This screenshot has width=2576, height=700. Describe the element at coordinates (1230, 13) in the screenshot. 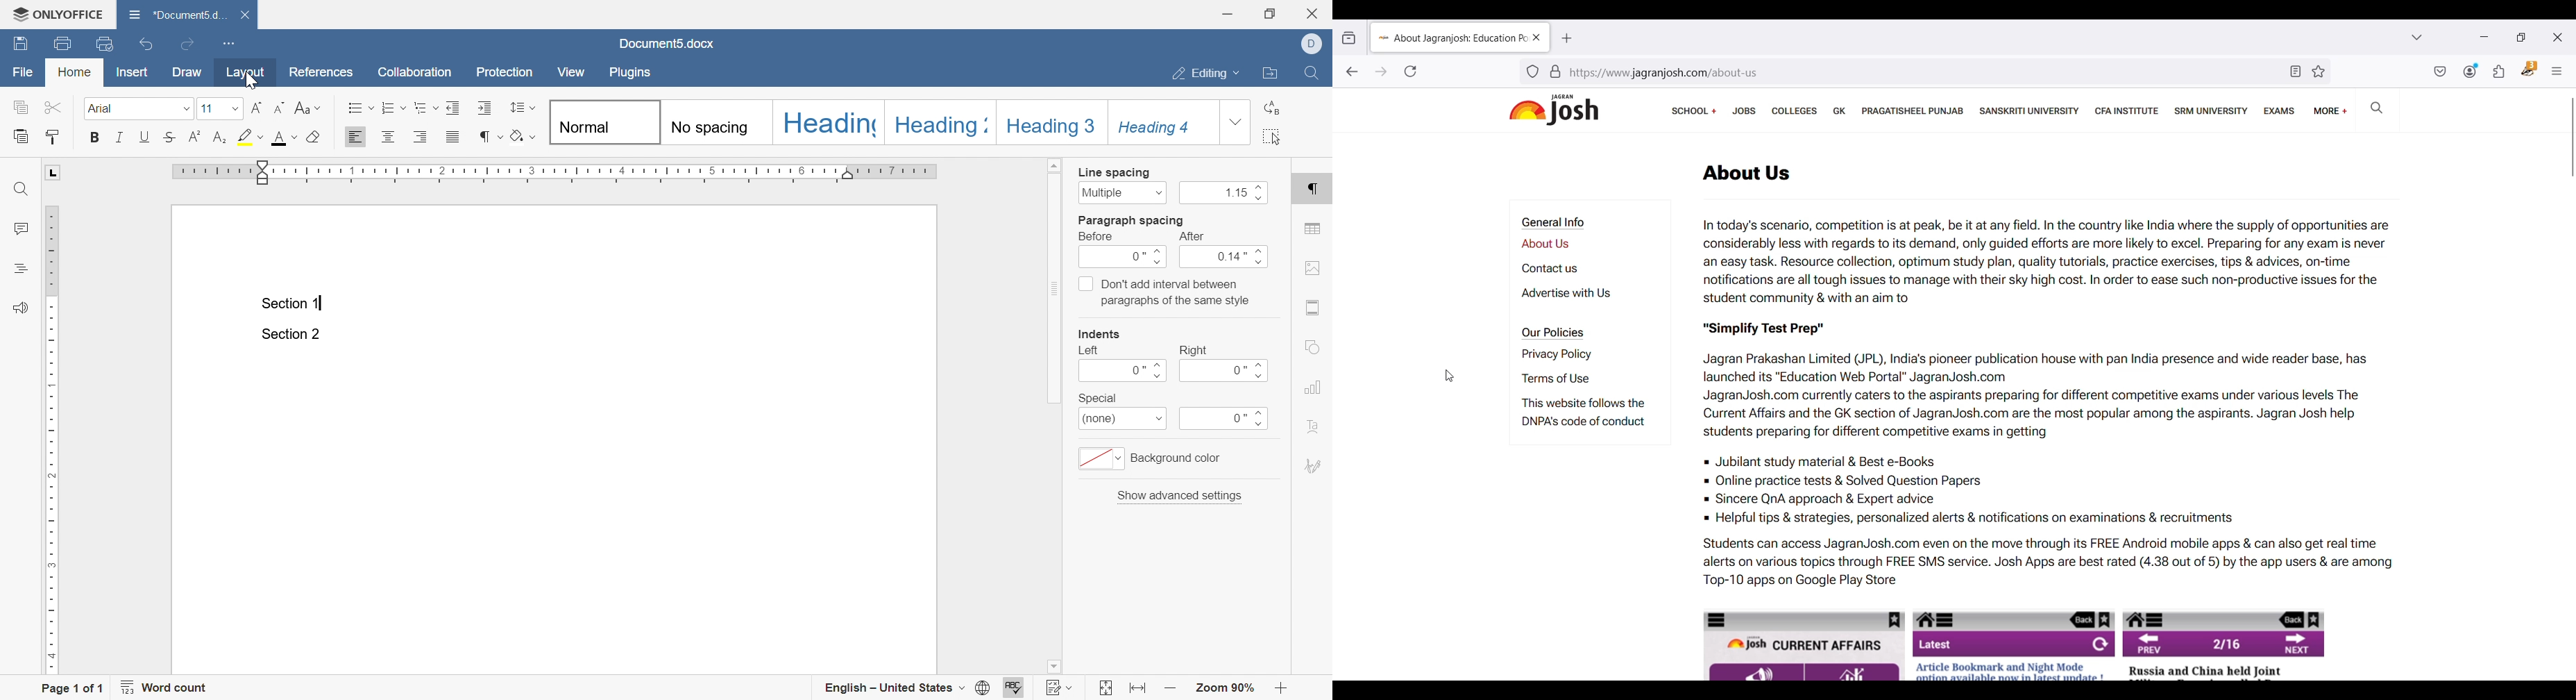

I see `minimize` at that location.